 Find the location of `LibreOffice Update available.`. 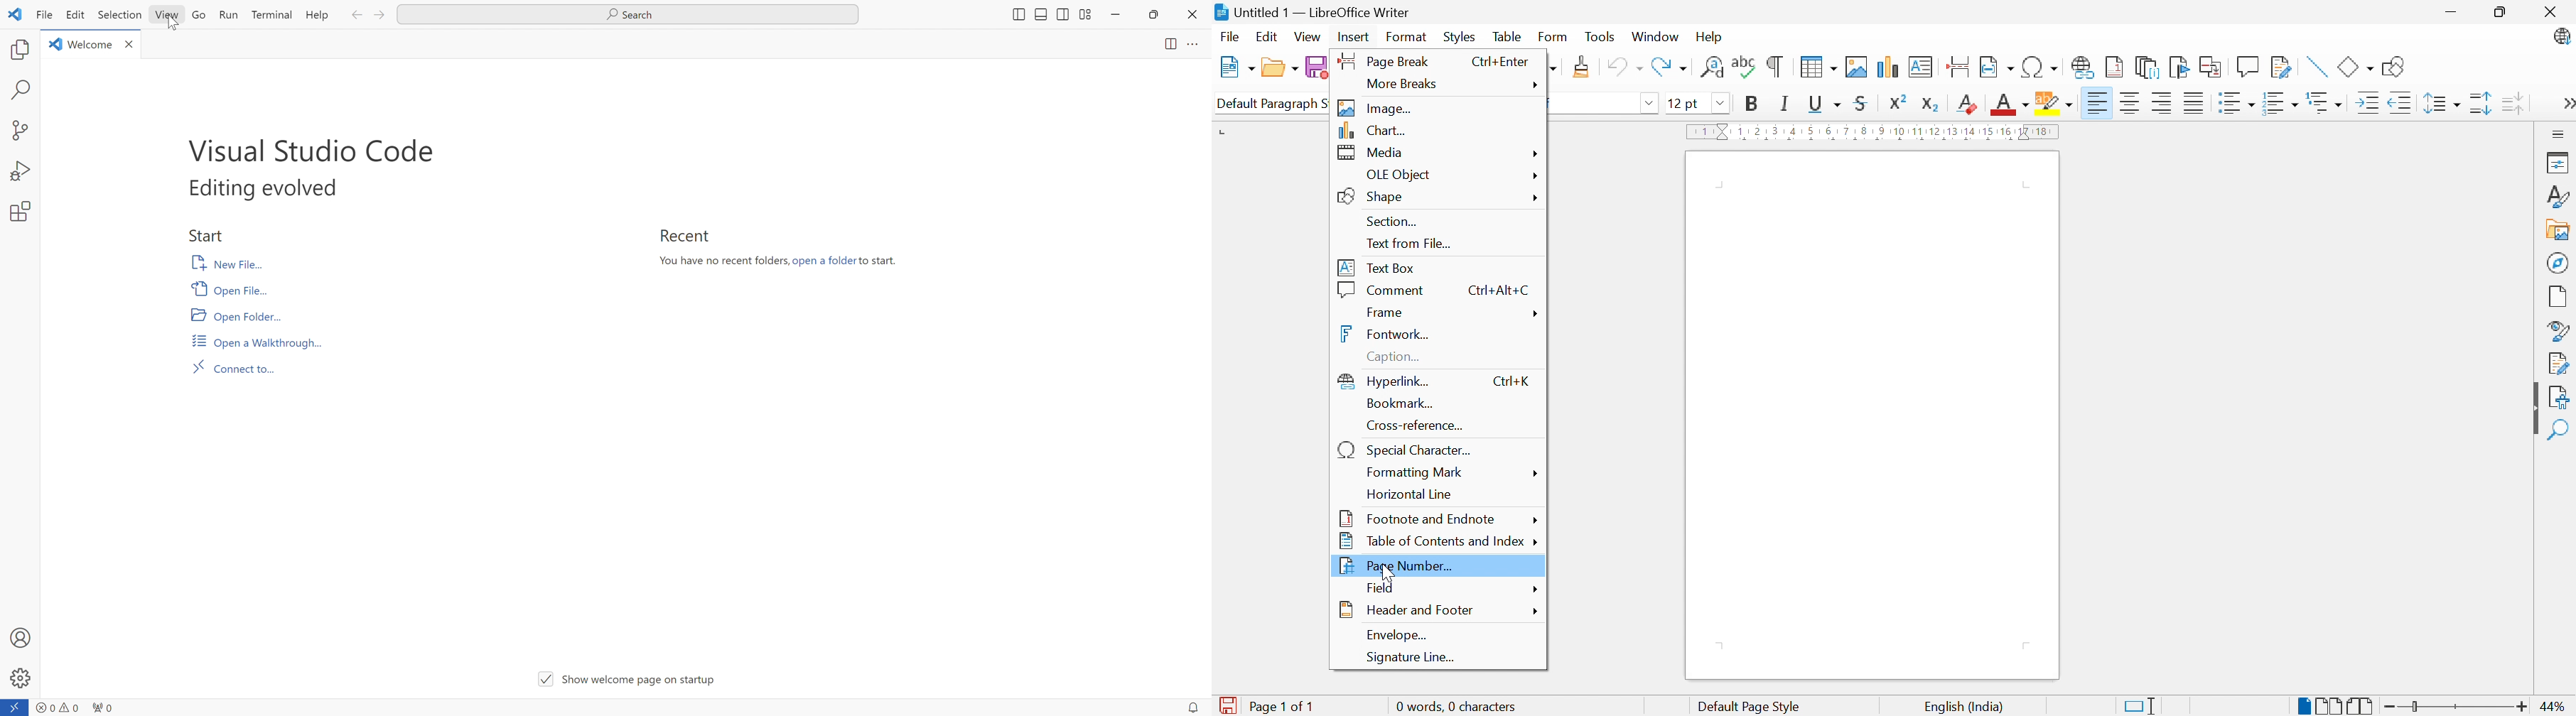

LibreOffice Update available. is located at coordinates (2560, 36).